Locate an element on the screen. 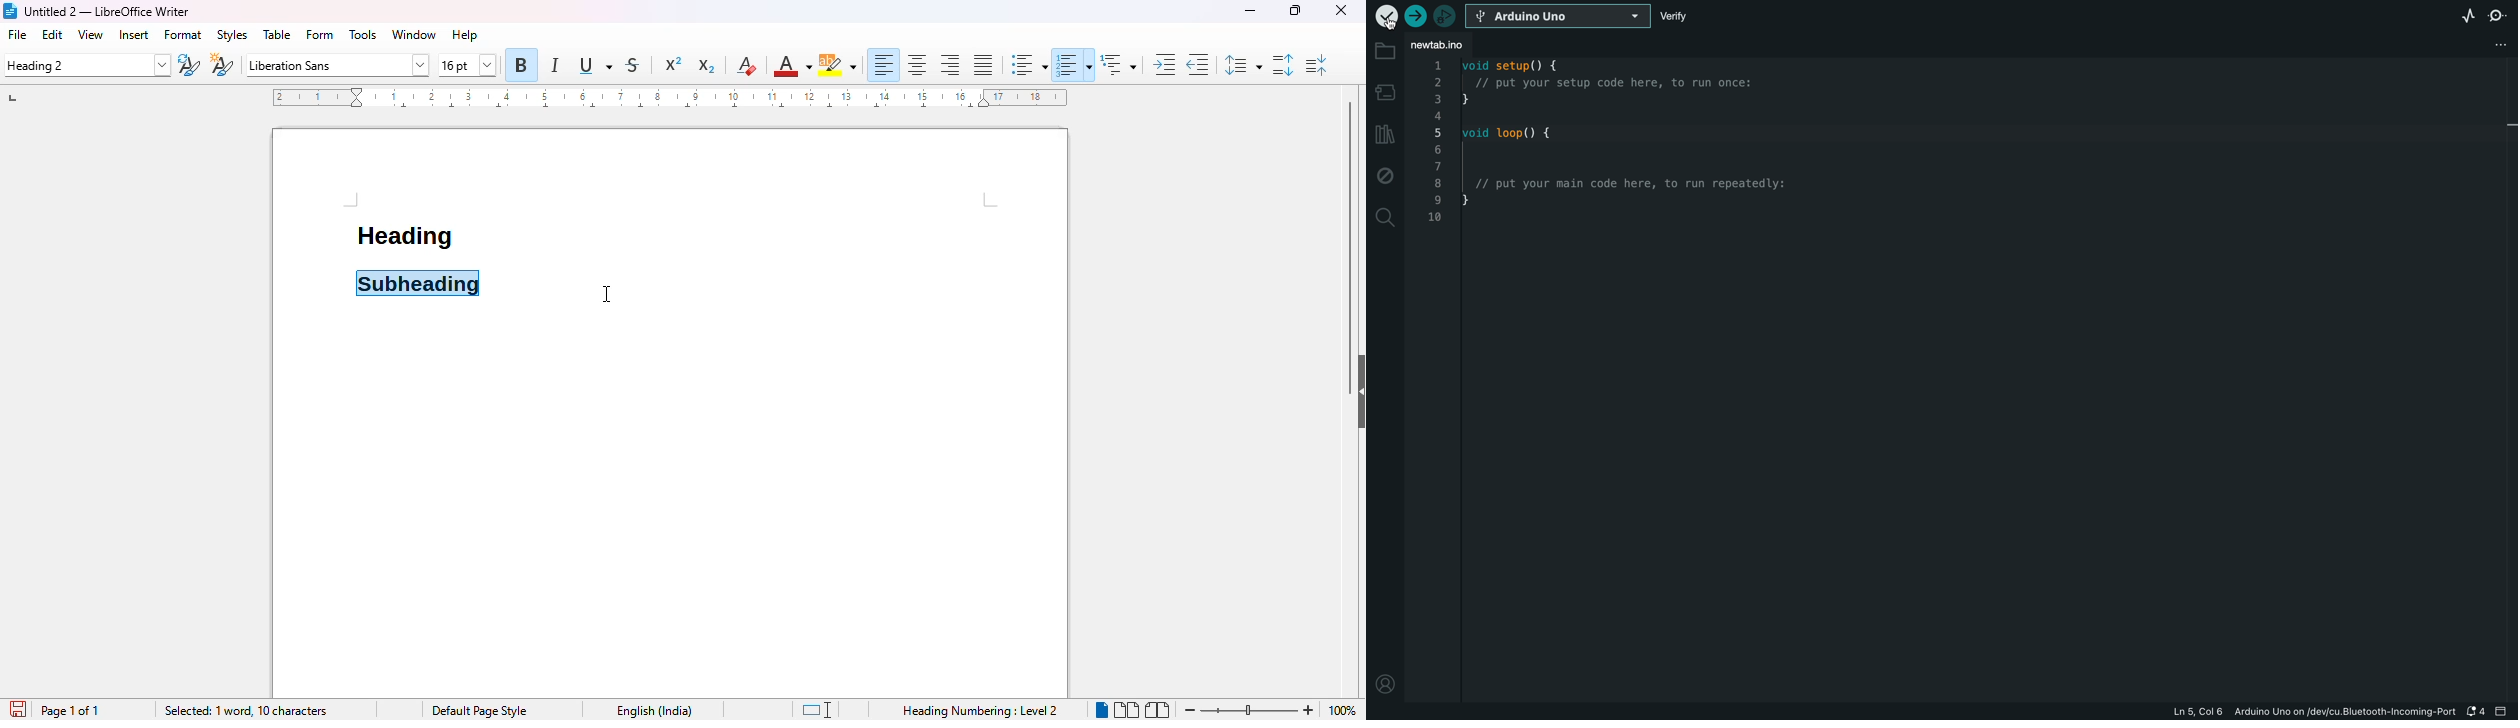 Image resolution: width=2520 pixels, height=728 pixels. character highlighting color is located at coordinates (837, 65).